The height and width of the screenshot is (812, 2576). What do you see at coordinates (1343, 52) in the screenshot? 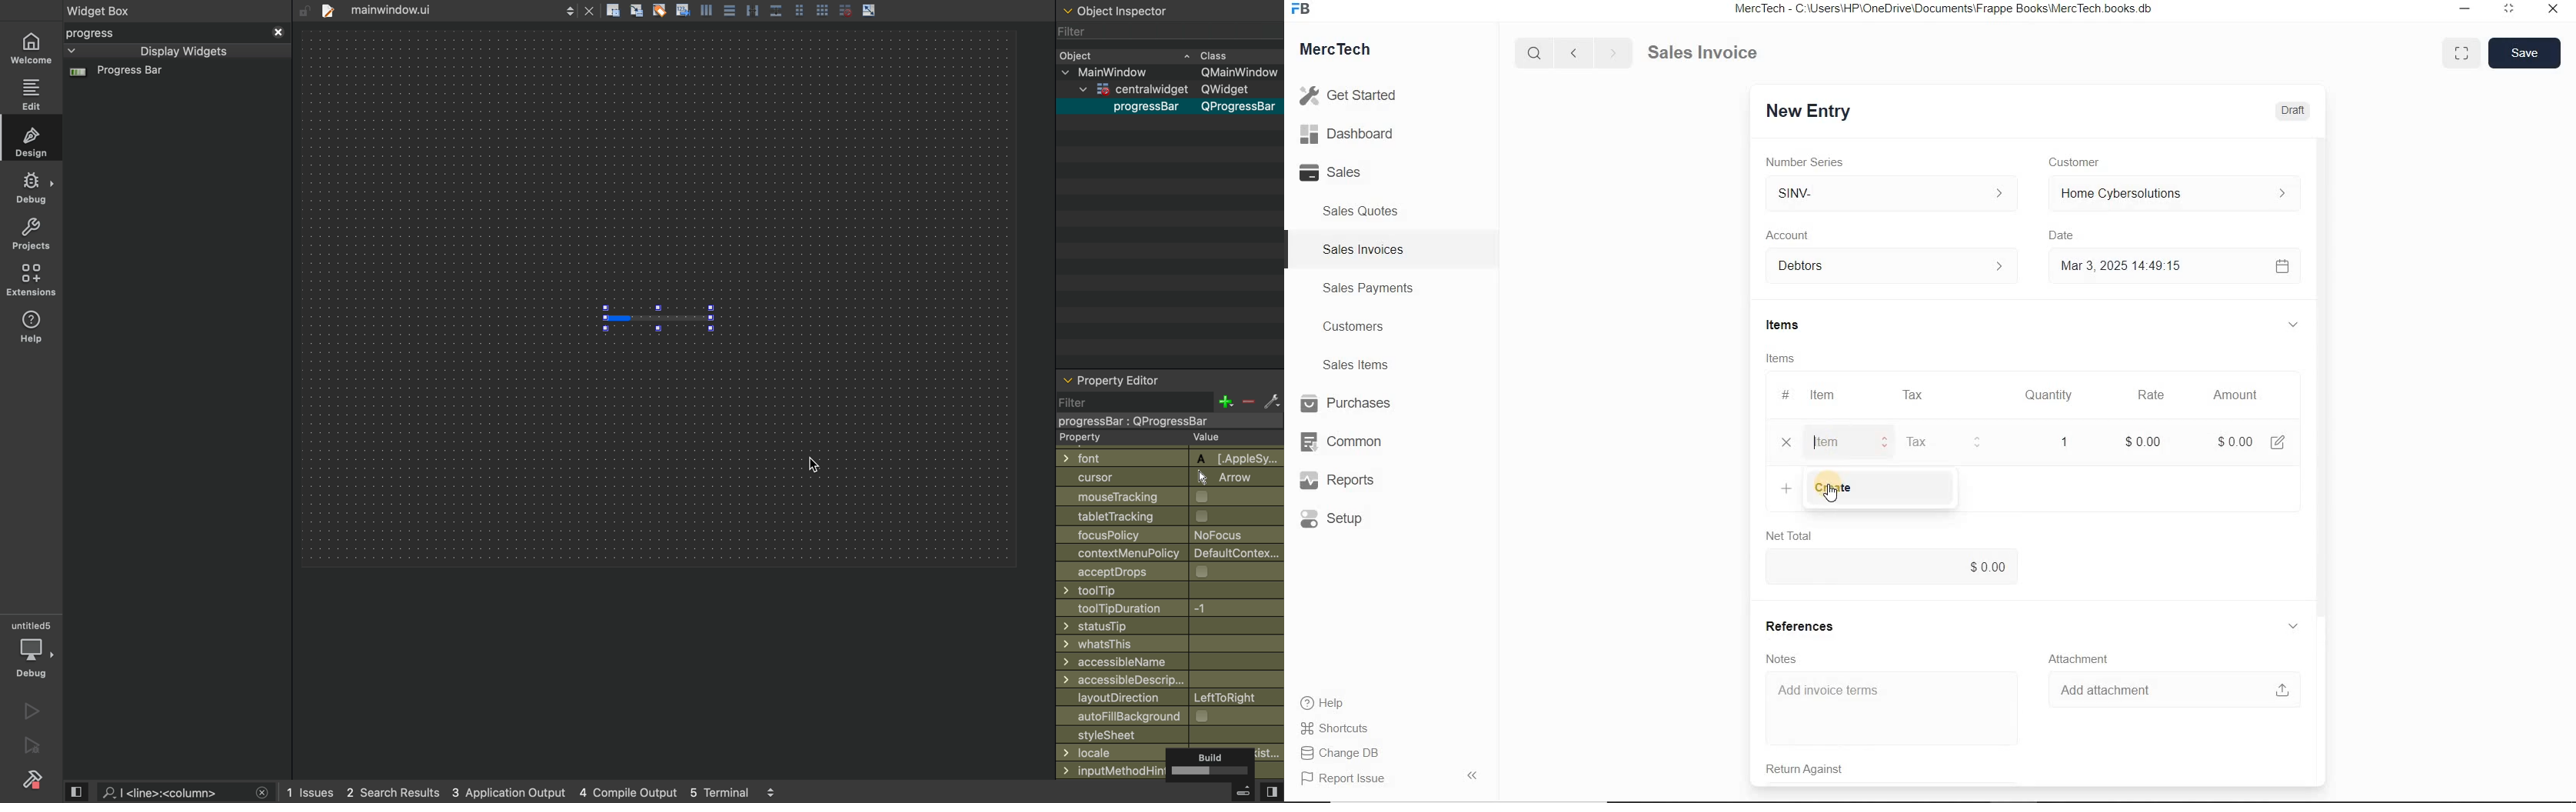
I see `MercTech` at bounding box center [1343, 52].